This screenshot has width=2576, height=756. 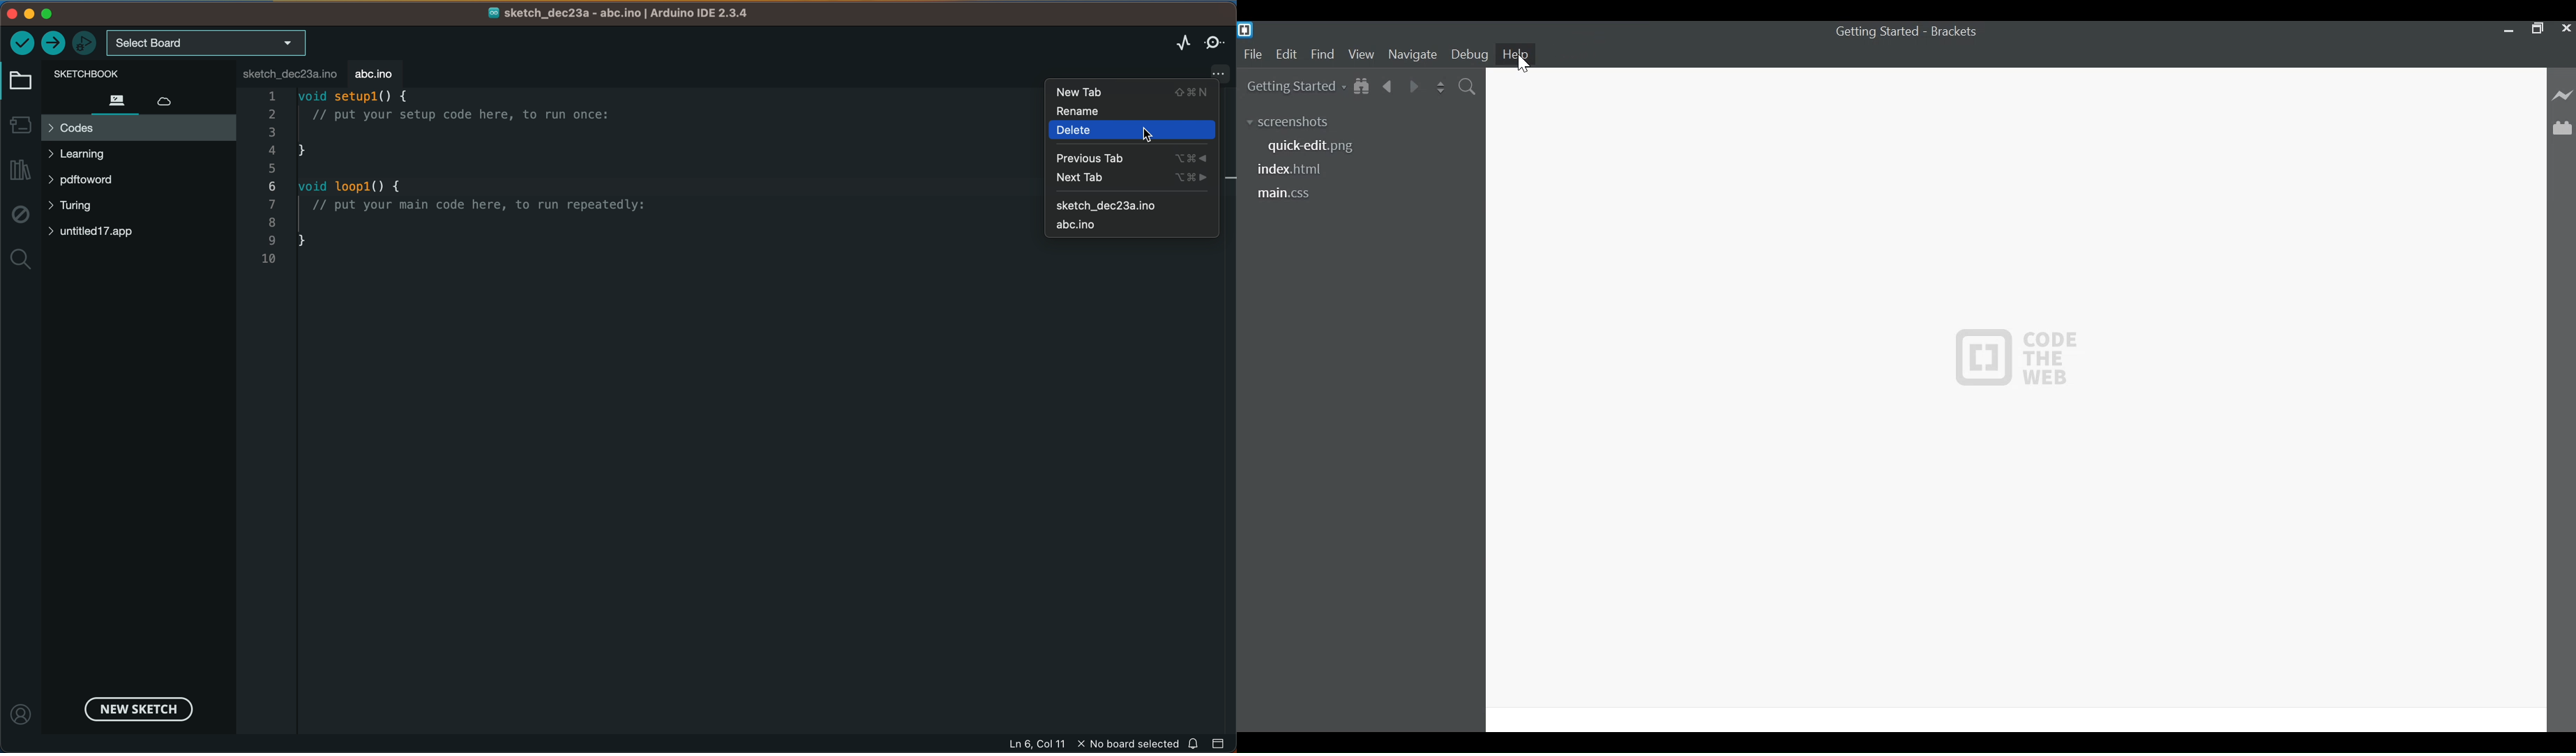 What do you see at coordinates (51, 43) in the screenshot?
I see `upload` at bounding box center [51, 43].